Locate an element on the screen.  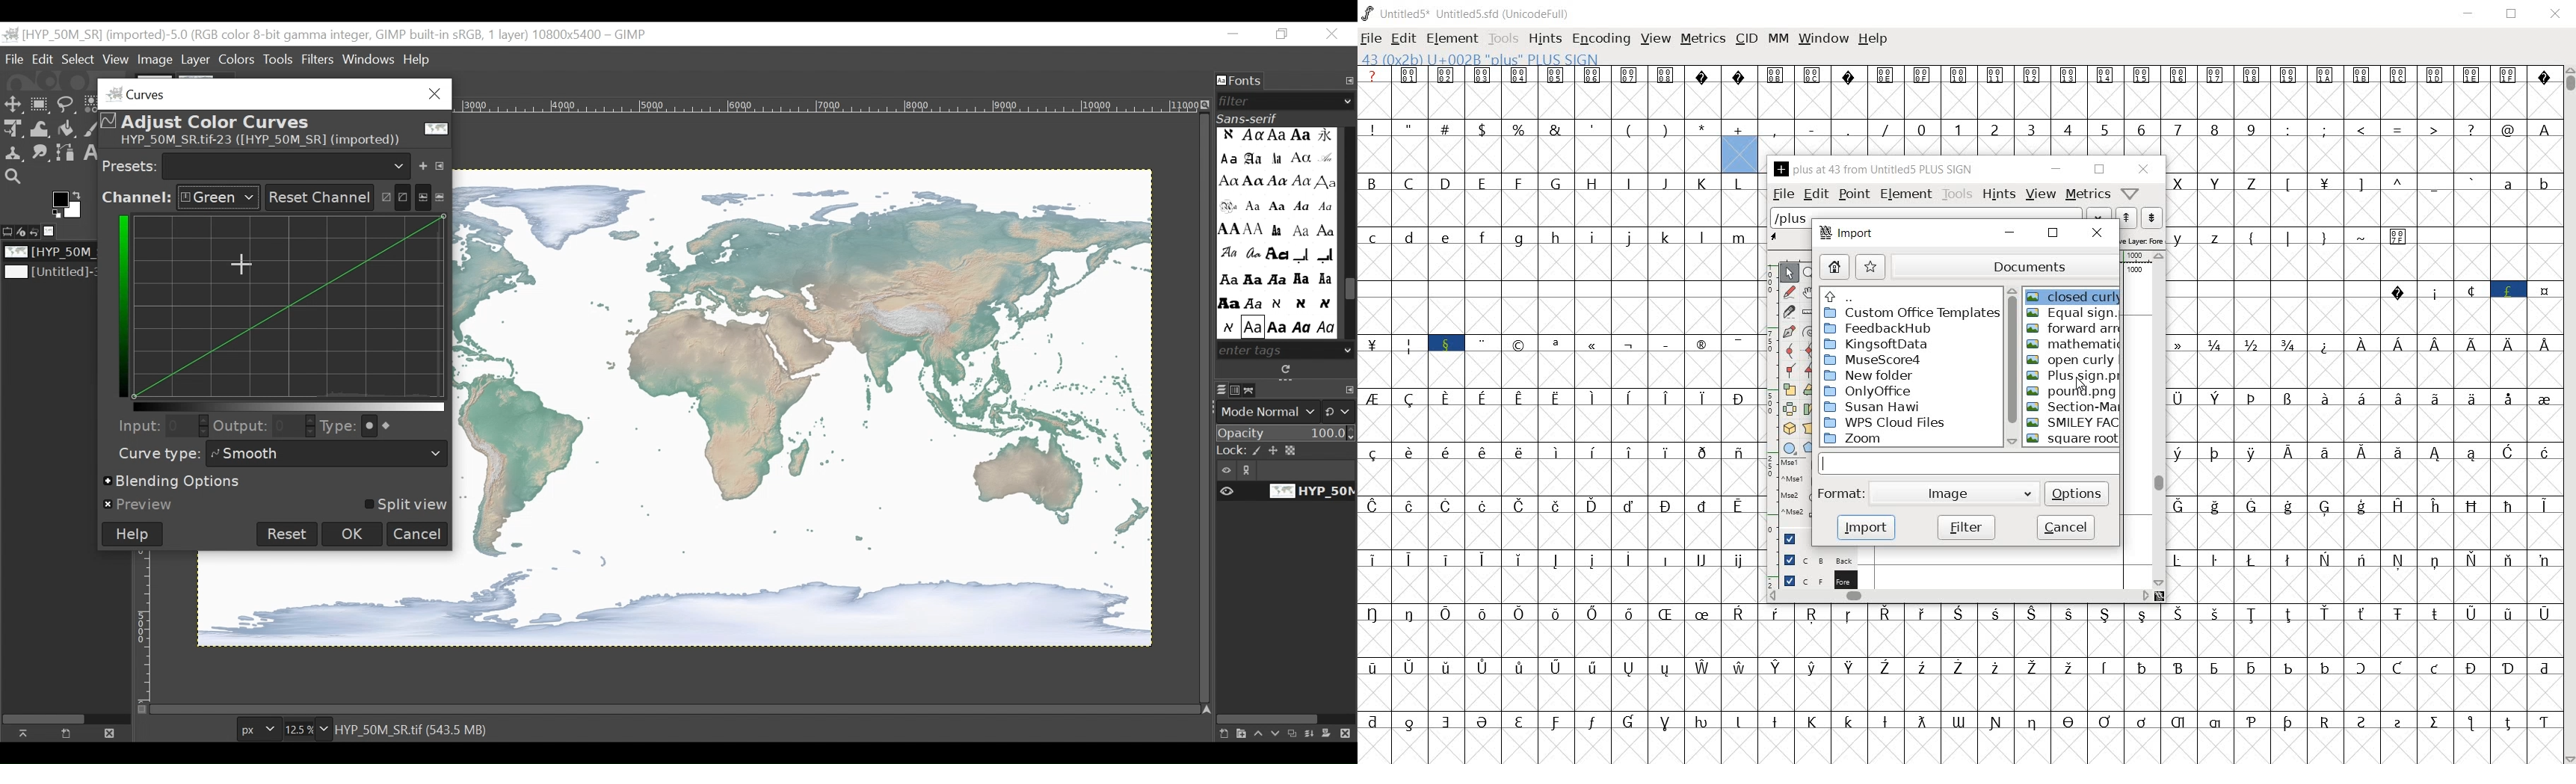
layer panel is located at coordinates (1282, 729).